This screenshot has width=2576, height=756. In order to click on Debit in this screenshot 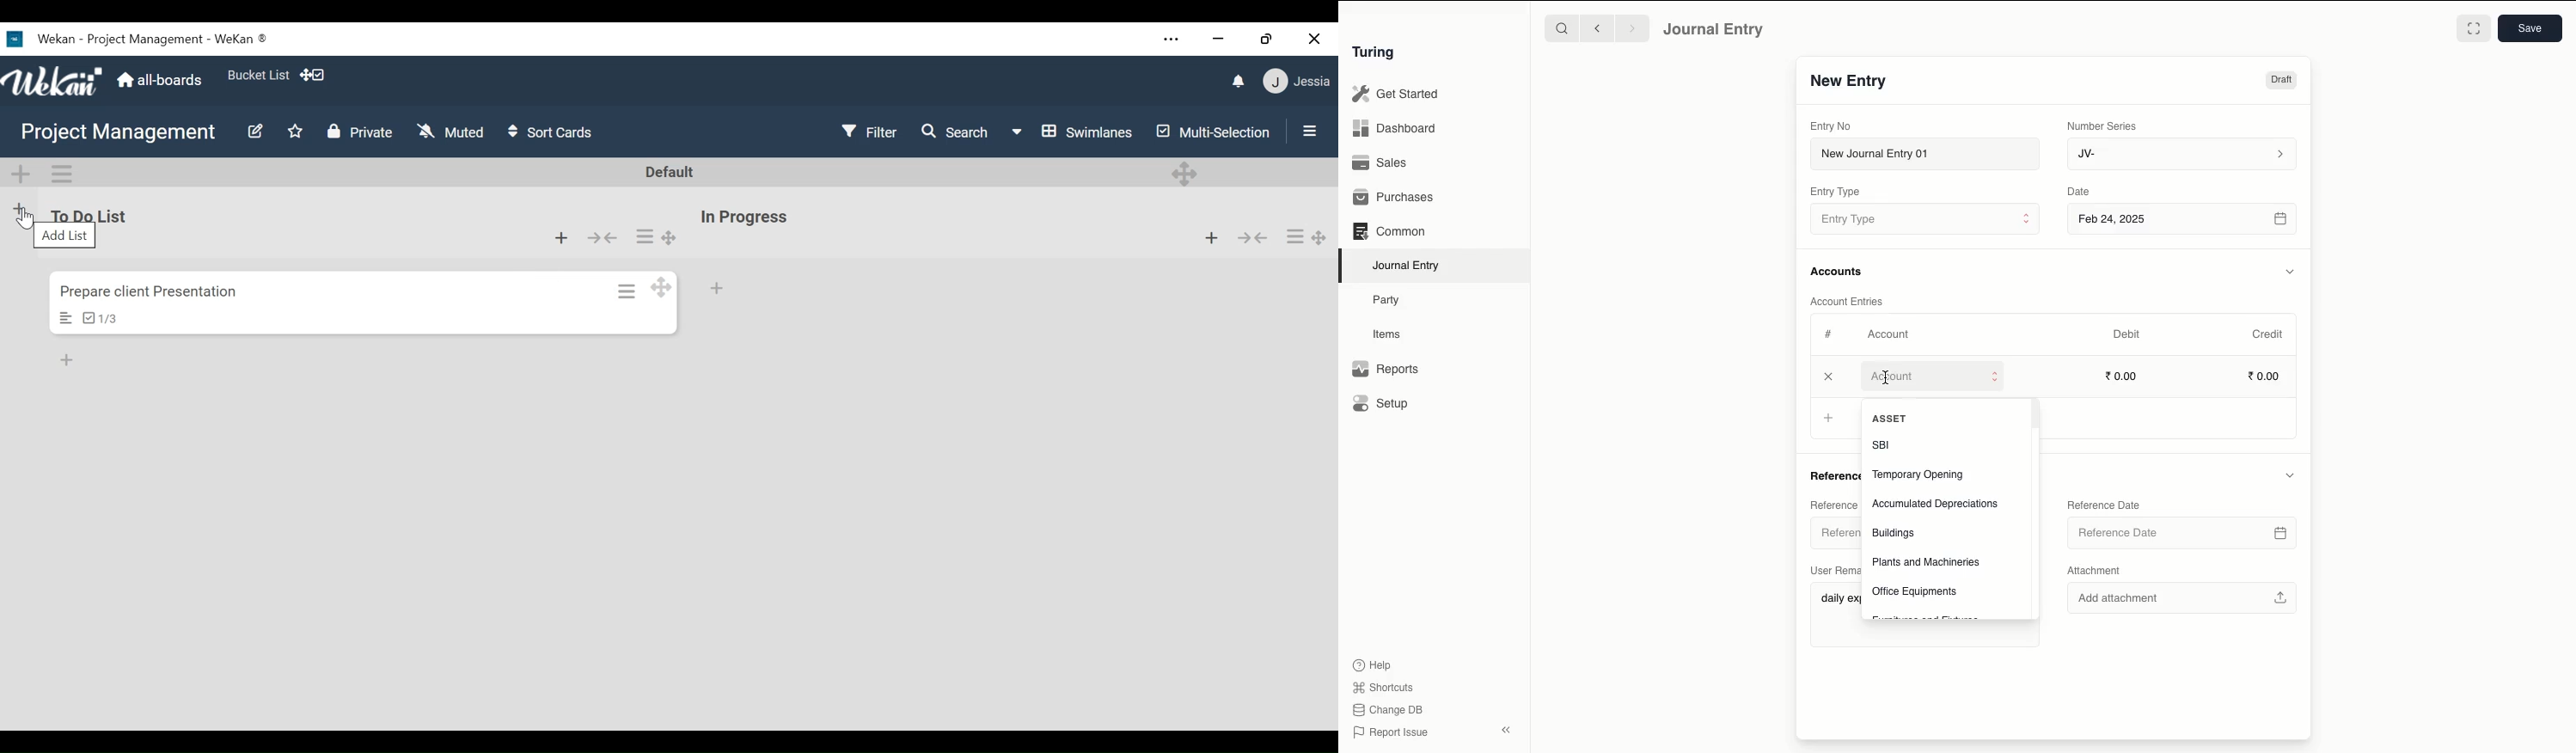, I will do `click(2126, 334)`.